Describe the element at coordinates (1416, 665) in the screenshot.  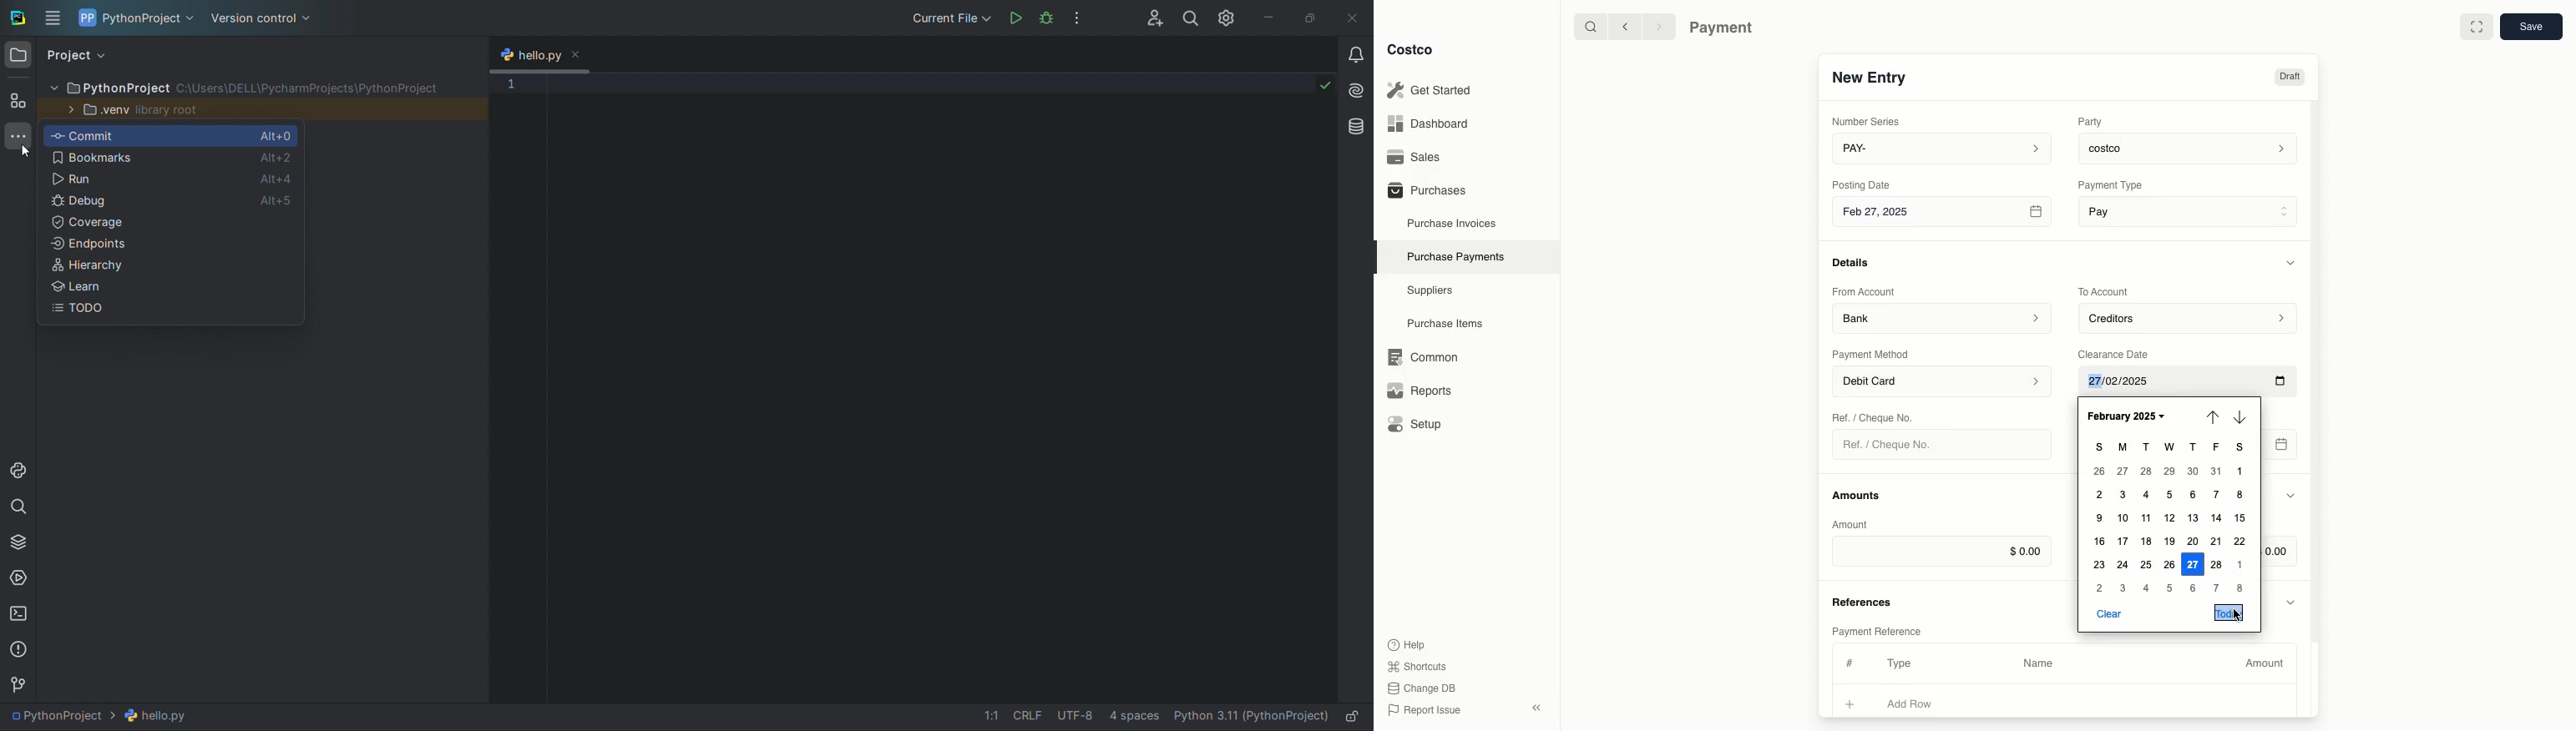
I see `Shortcuts` at that location.